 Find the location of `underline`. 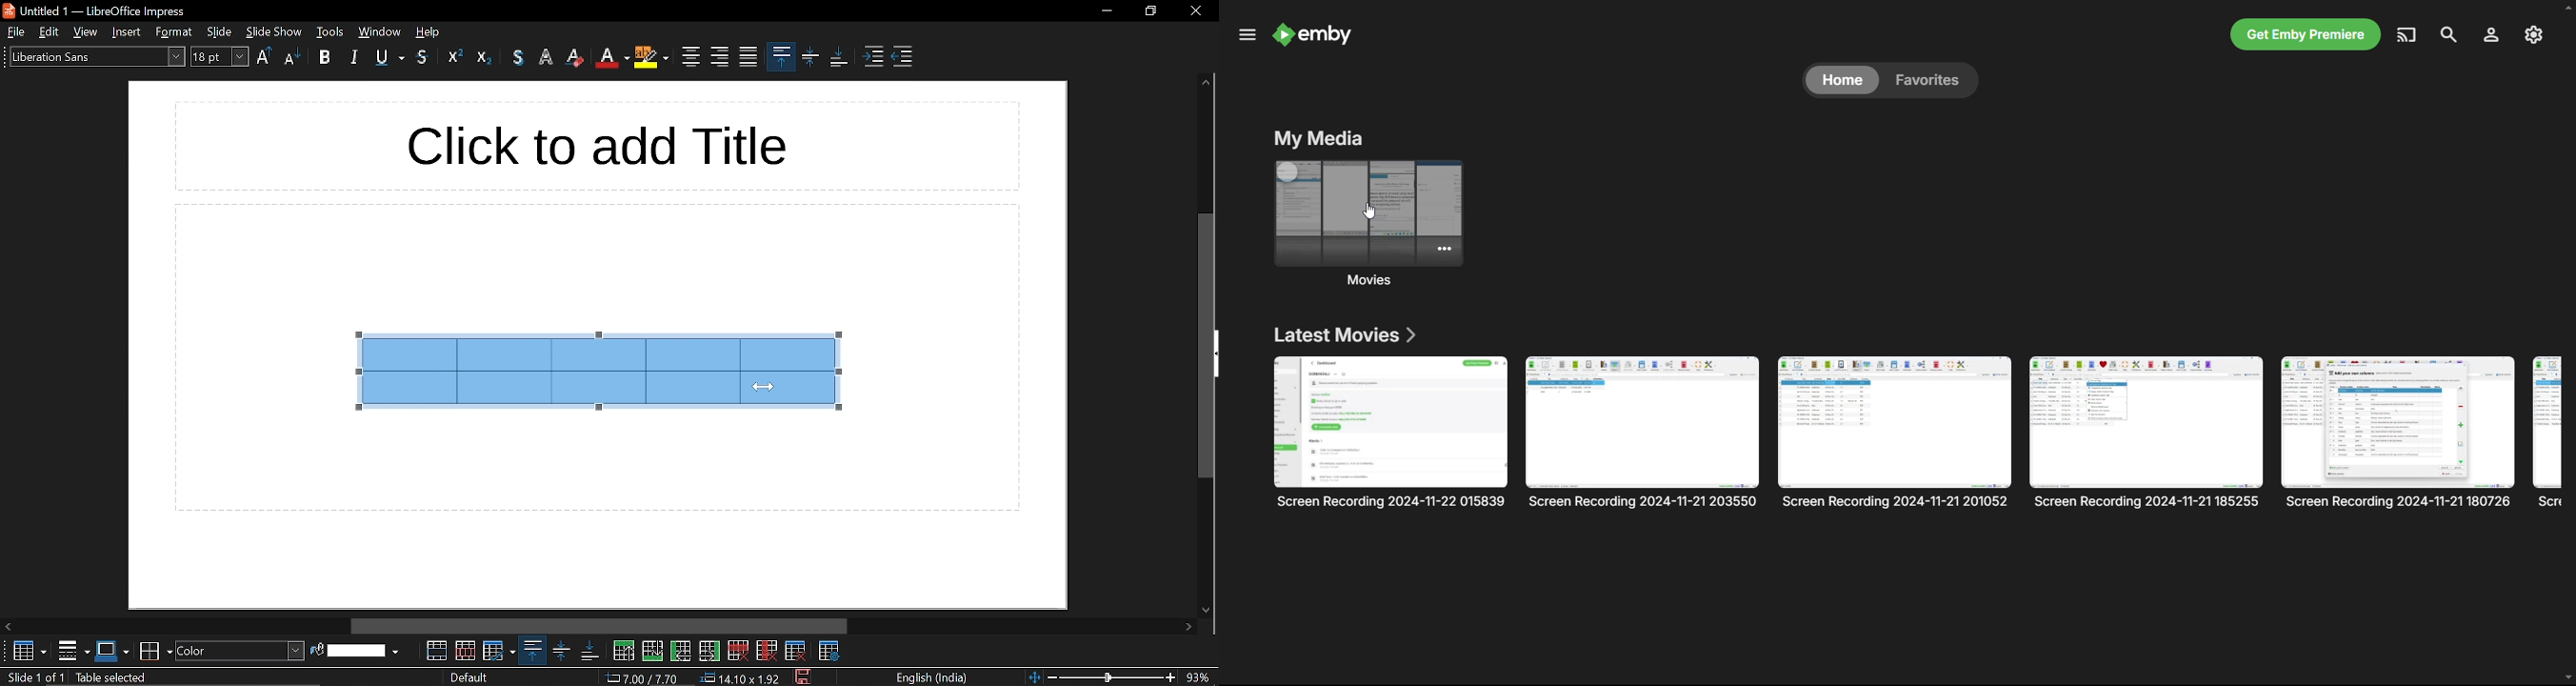

underline is located at coordinates (389, 58).